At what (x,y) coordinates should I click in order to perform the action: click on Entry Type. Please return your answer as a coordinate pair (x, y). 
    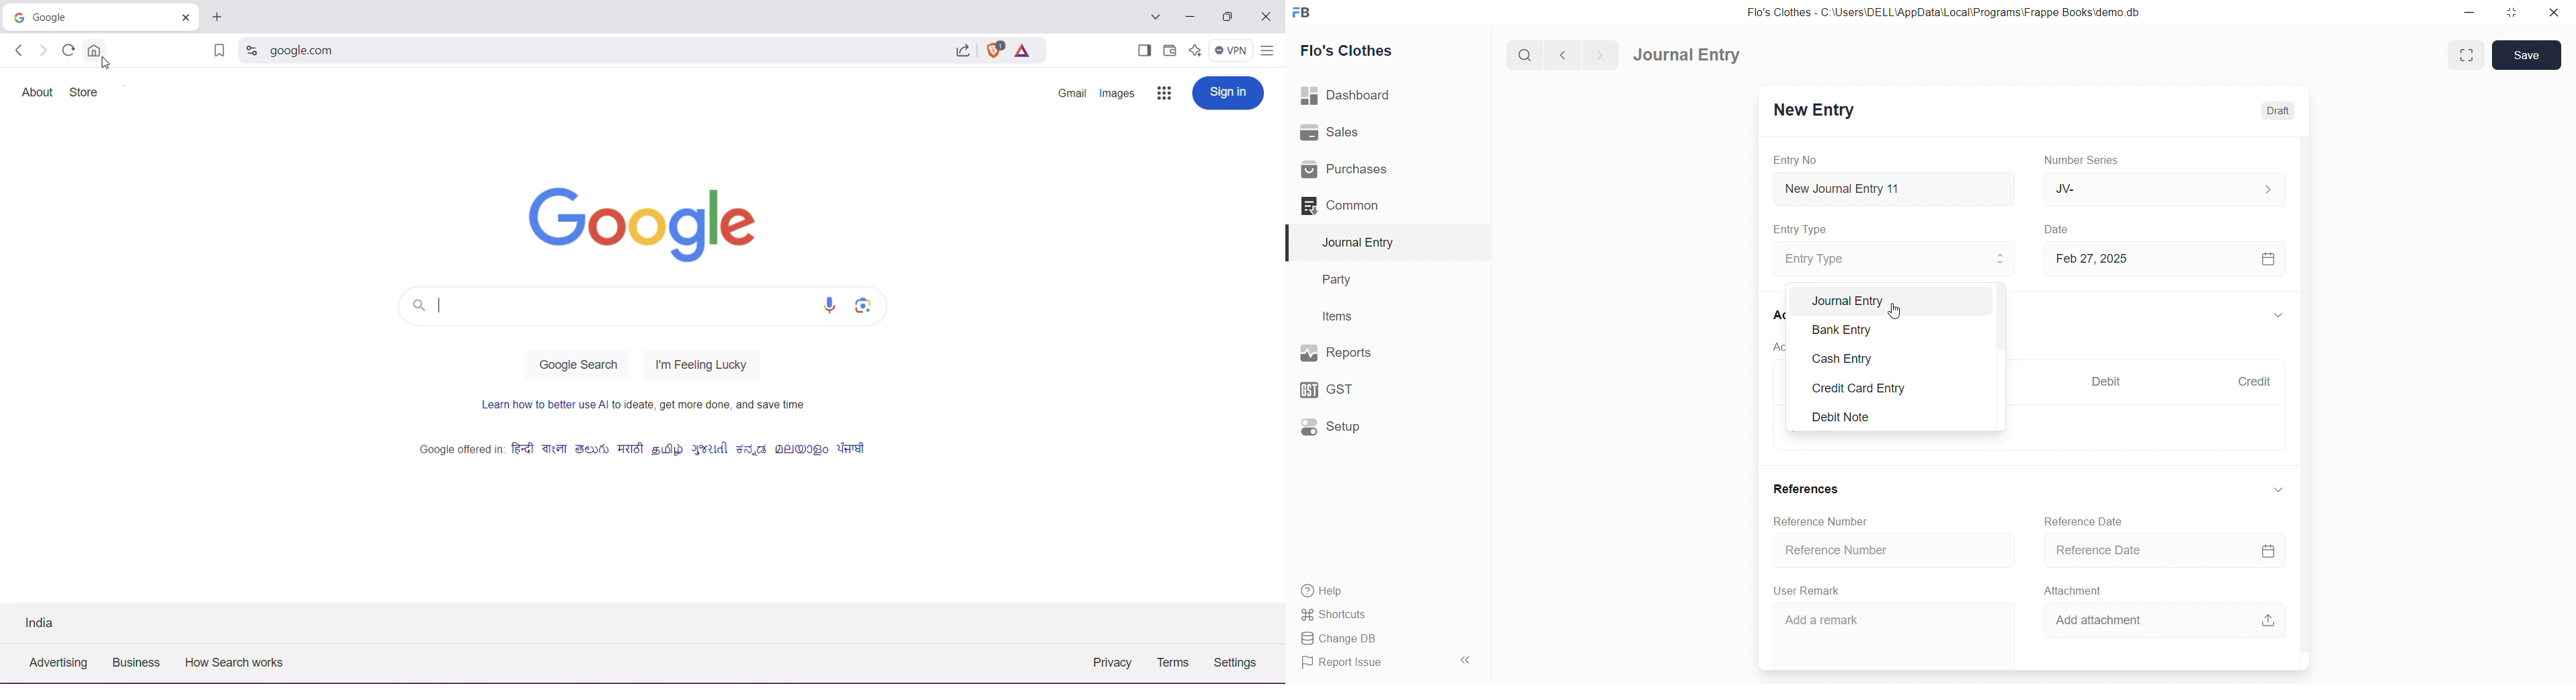
    Looking at the image, I should click on (1896, 259).